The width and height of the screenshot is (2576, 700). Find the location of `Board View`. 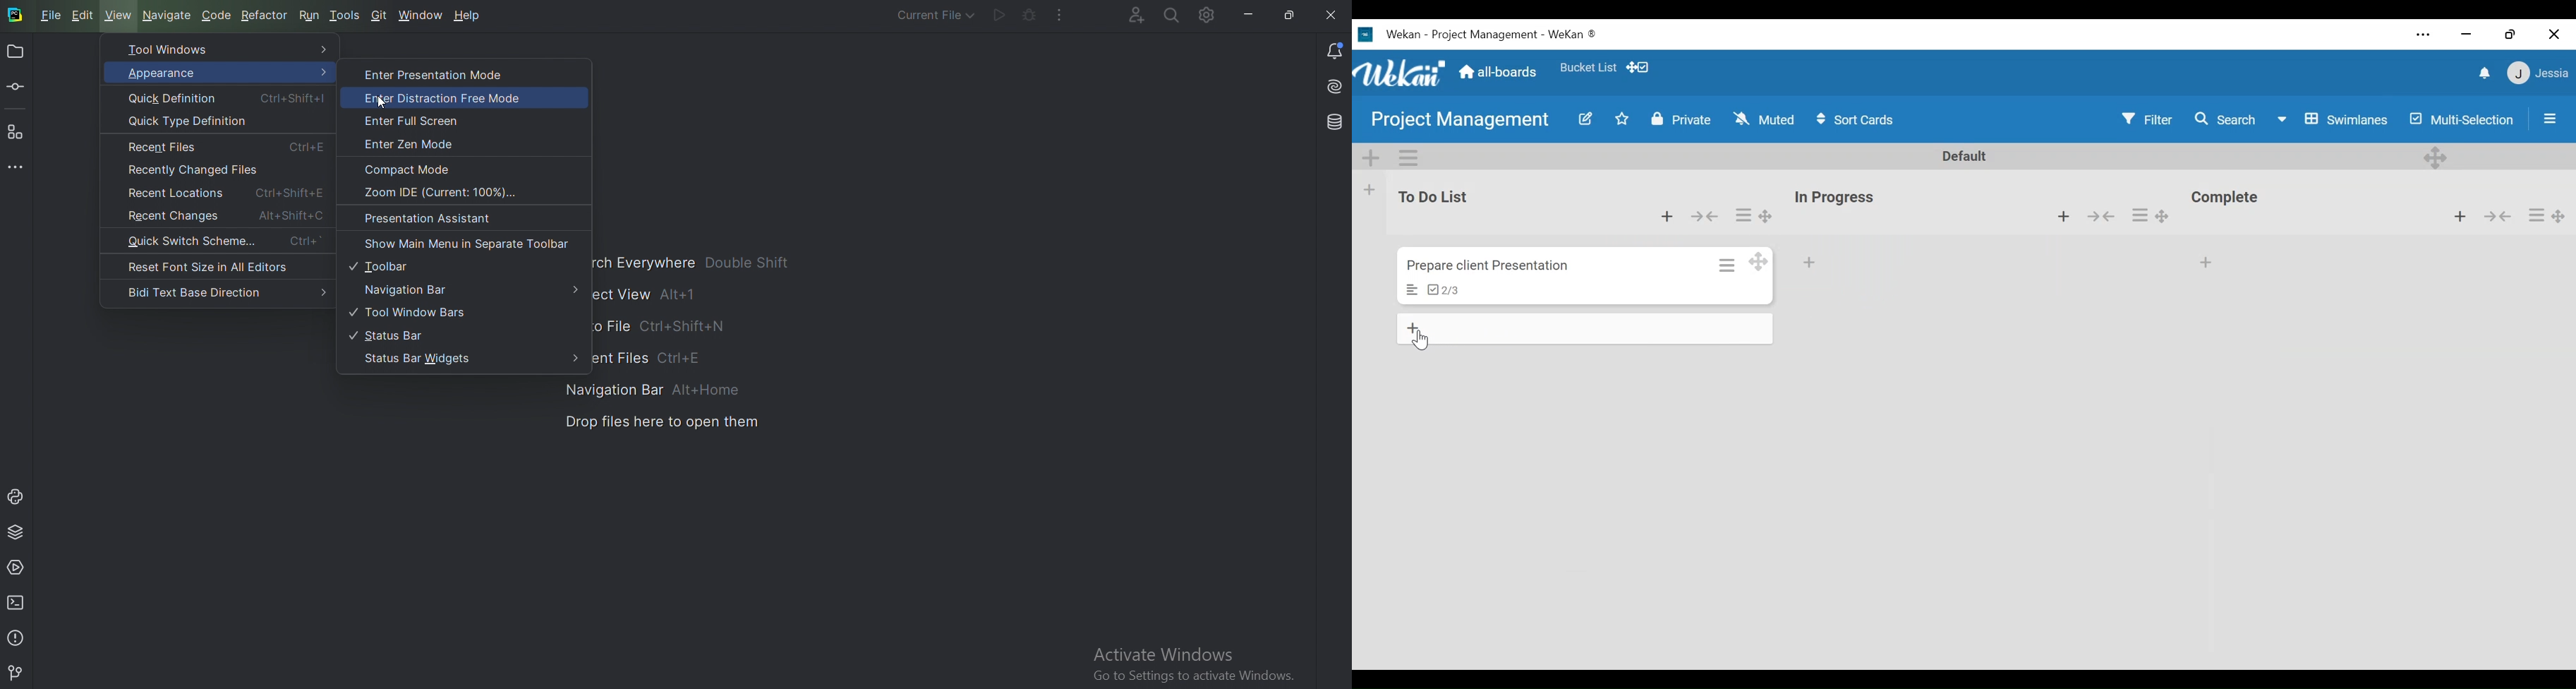

Board View is located at coordinates (2332, 119).